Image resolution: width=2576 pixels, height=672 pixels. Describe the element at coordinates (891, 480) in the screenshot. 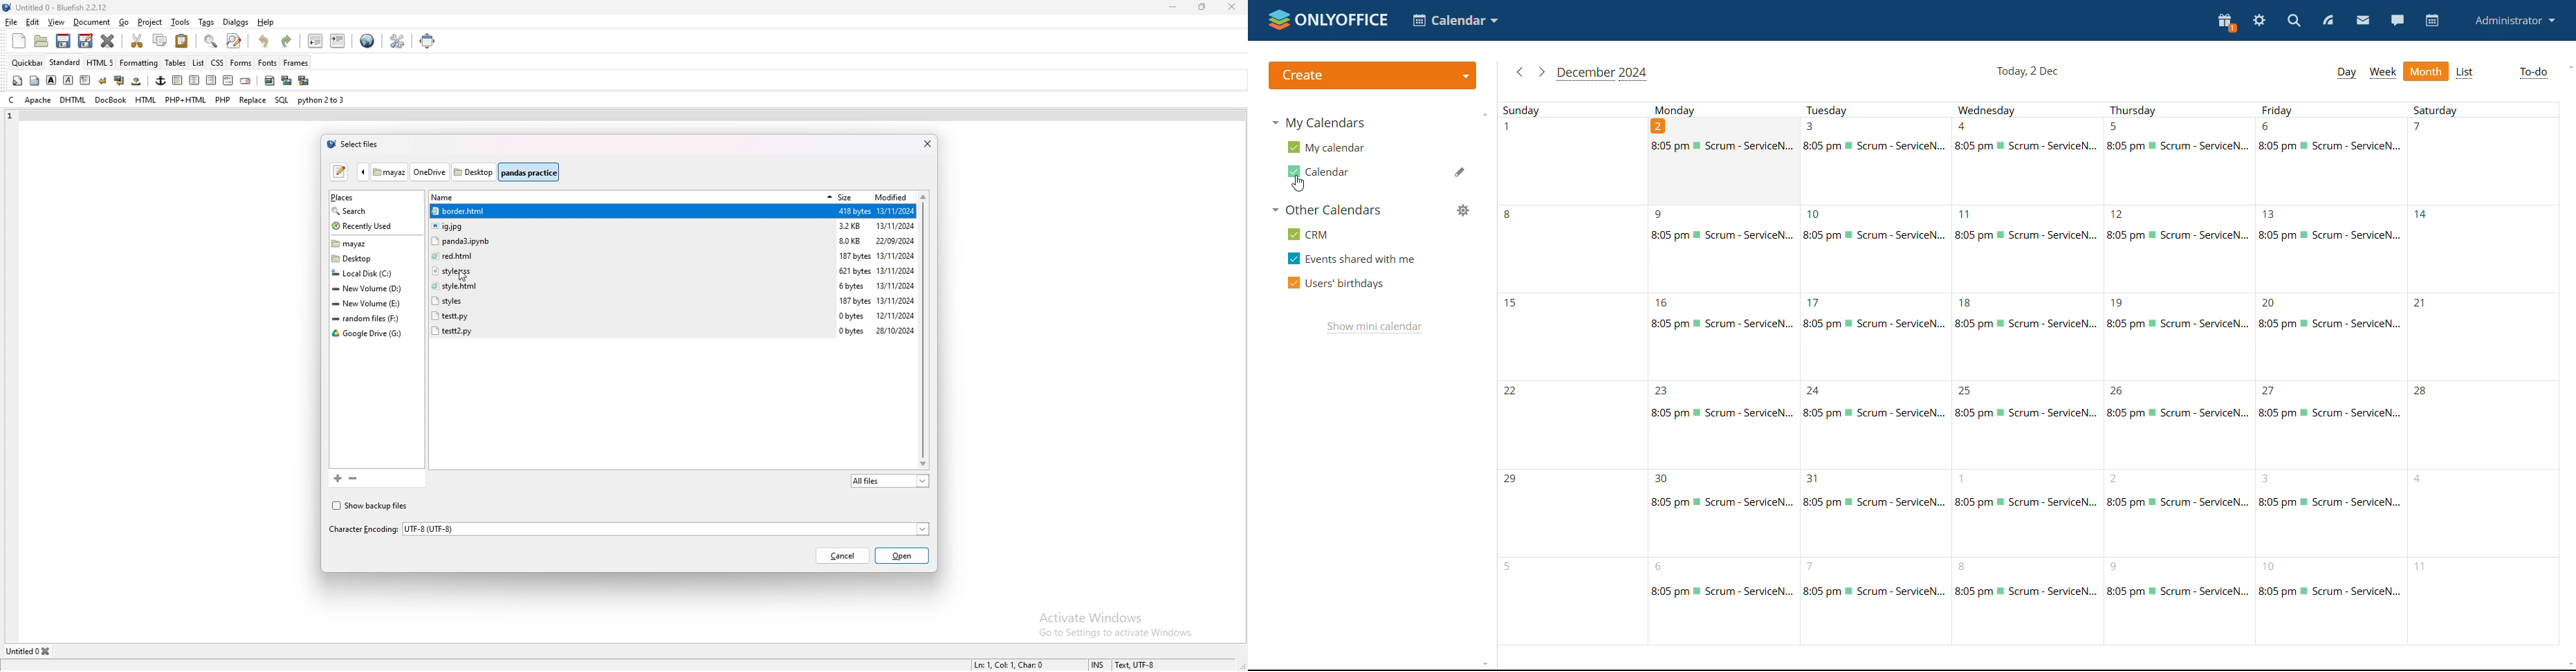

I see `all files` at that location.